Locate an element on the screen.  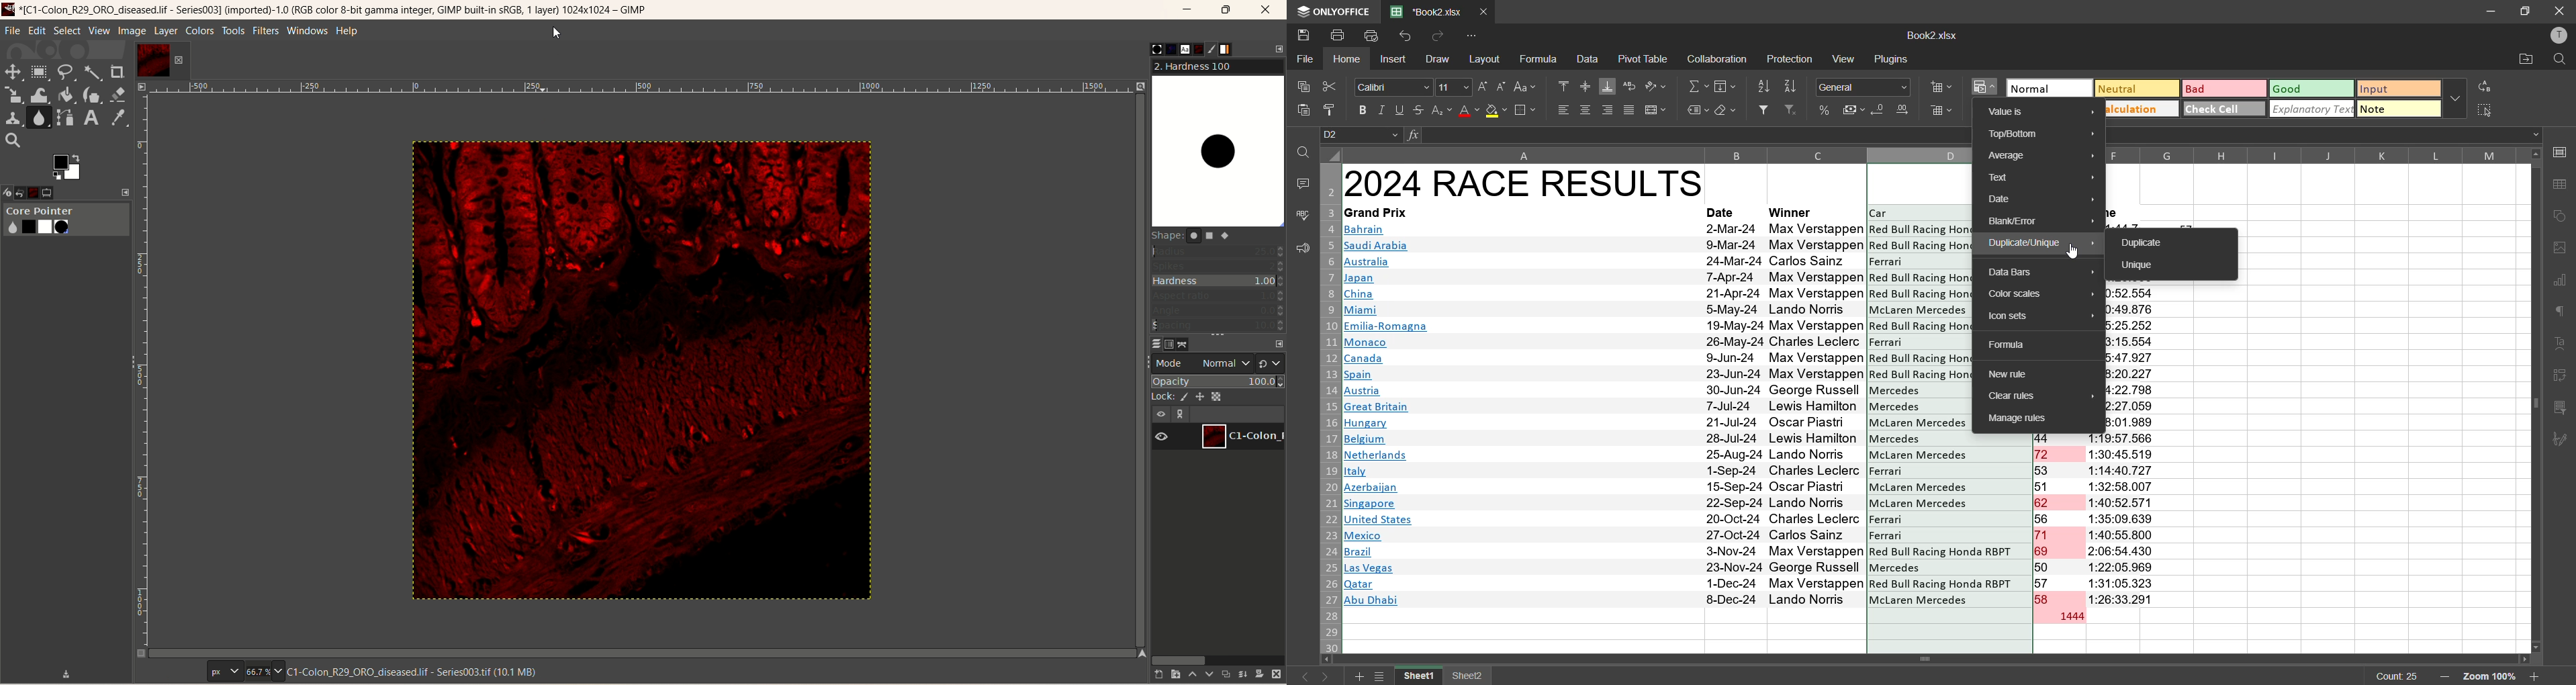
print is located at coordinates (1340, 34).